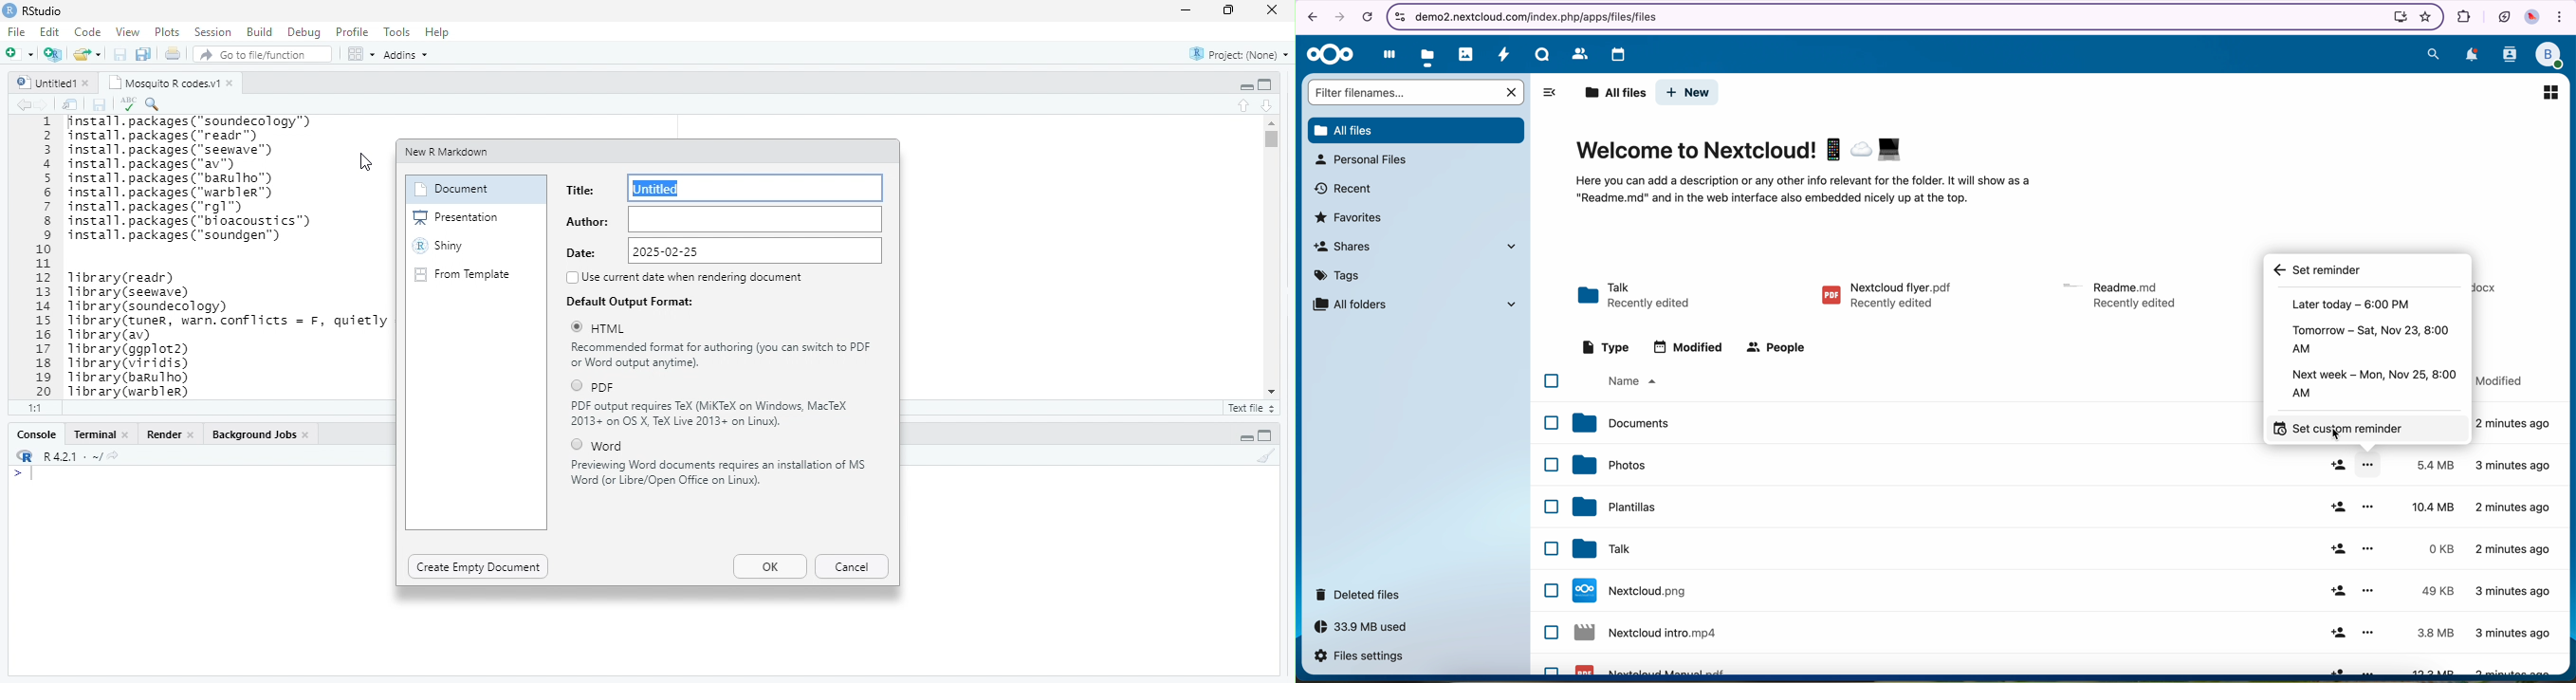 The width and height of the screenshot is (2576, 700). Describe the element at coordinates (1416, 131) in the screenshot. I see `all files` at that location.